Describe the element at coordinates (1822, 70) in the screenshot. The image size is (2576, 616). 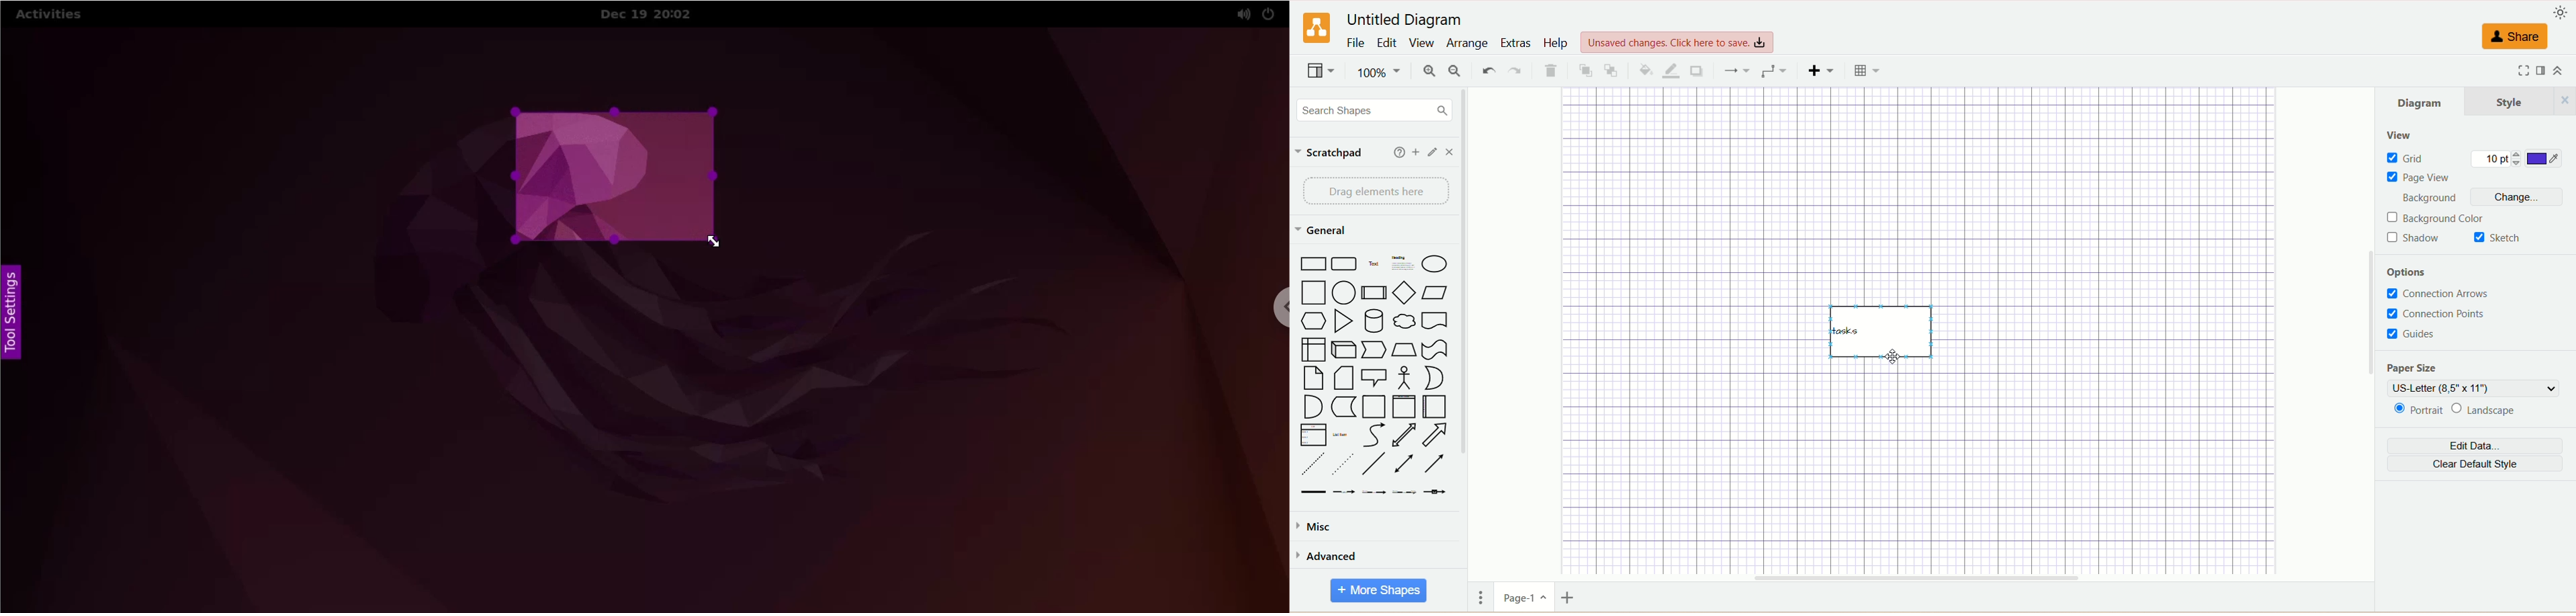
I see `insert` at that location.